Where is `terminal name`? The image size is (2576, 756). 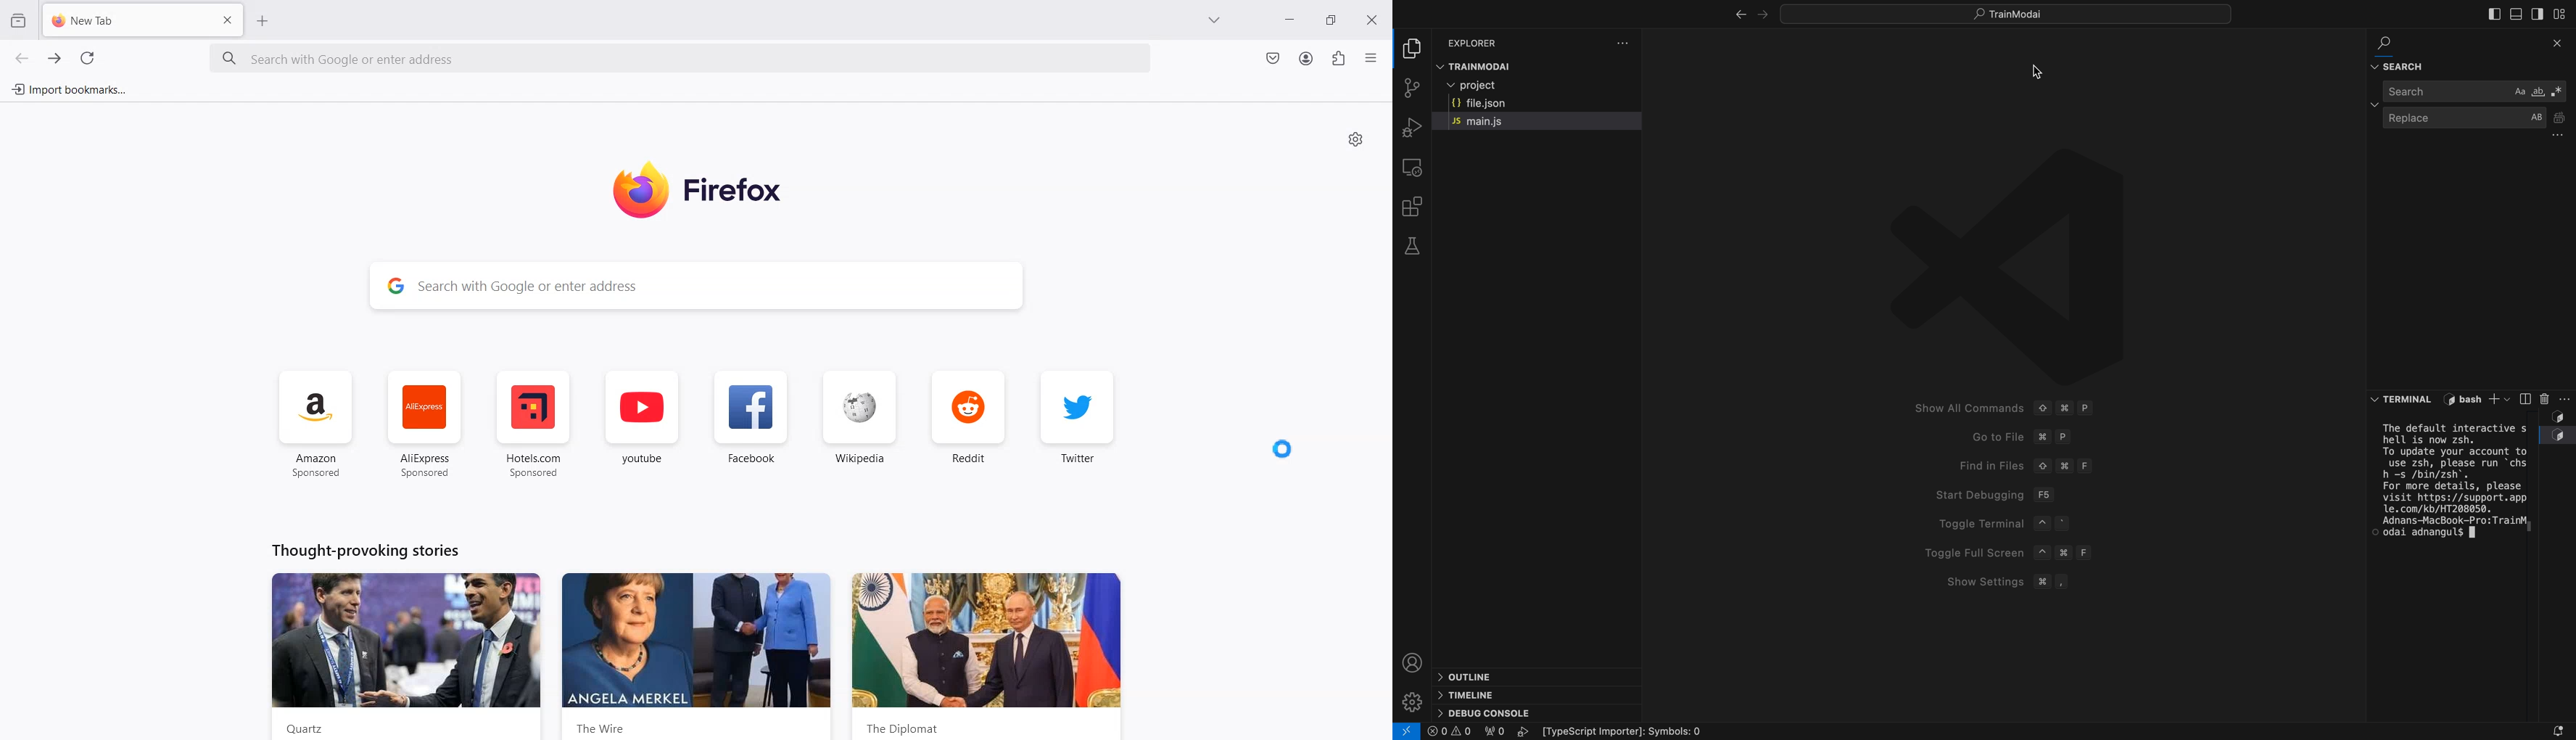
terminal name is located at coordinates (2461, 399).